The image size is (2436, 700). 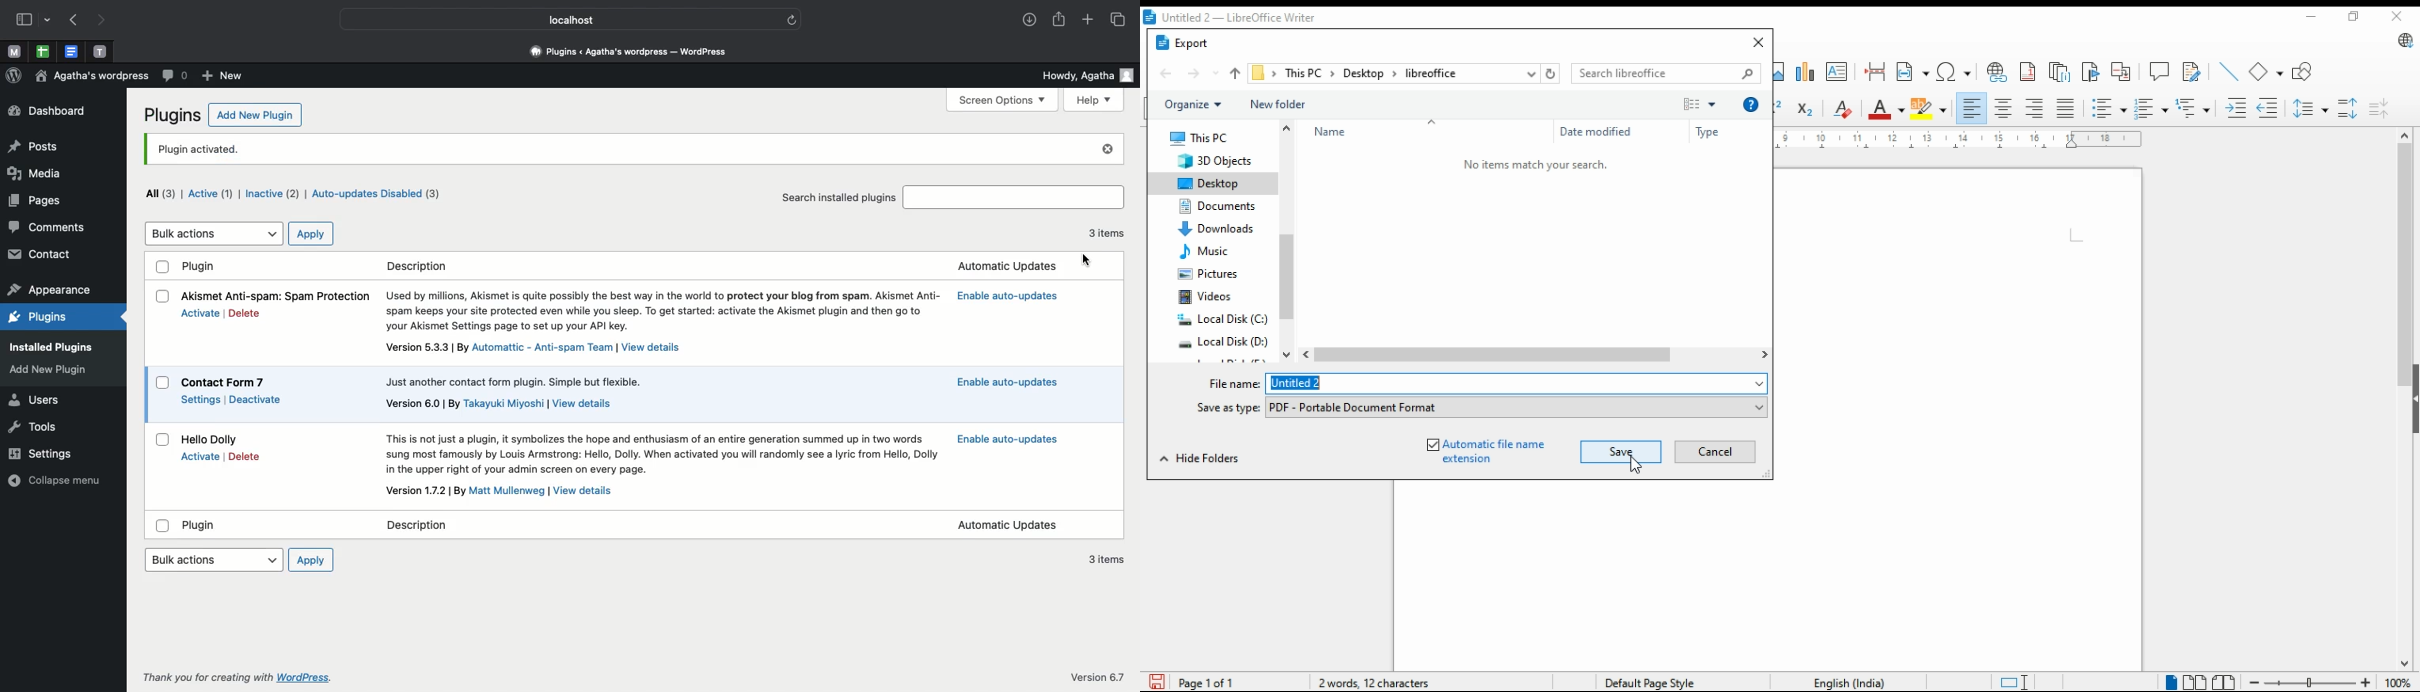 What do you see at coordinates (561, 19) in the screenshot?
I see `Localhost` at bounding box center [561, 19].